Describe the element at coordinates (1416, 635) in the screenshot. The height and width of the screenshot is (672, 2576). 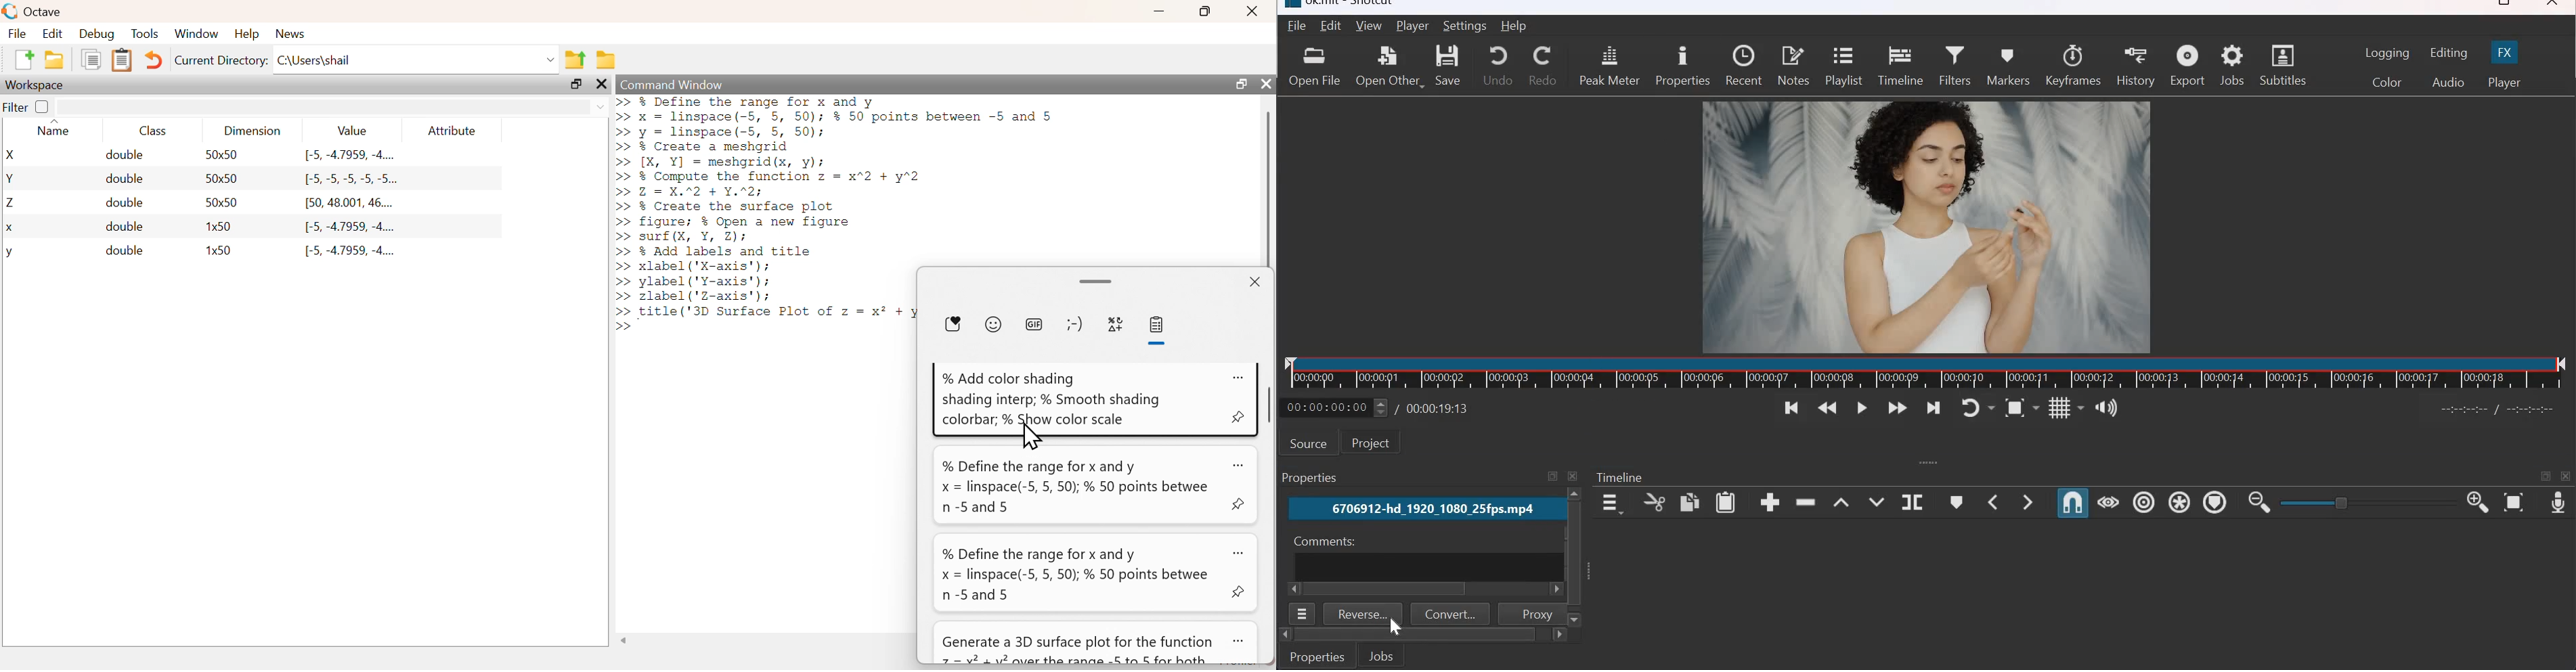
I see `scroll bar` at that location.